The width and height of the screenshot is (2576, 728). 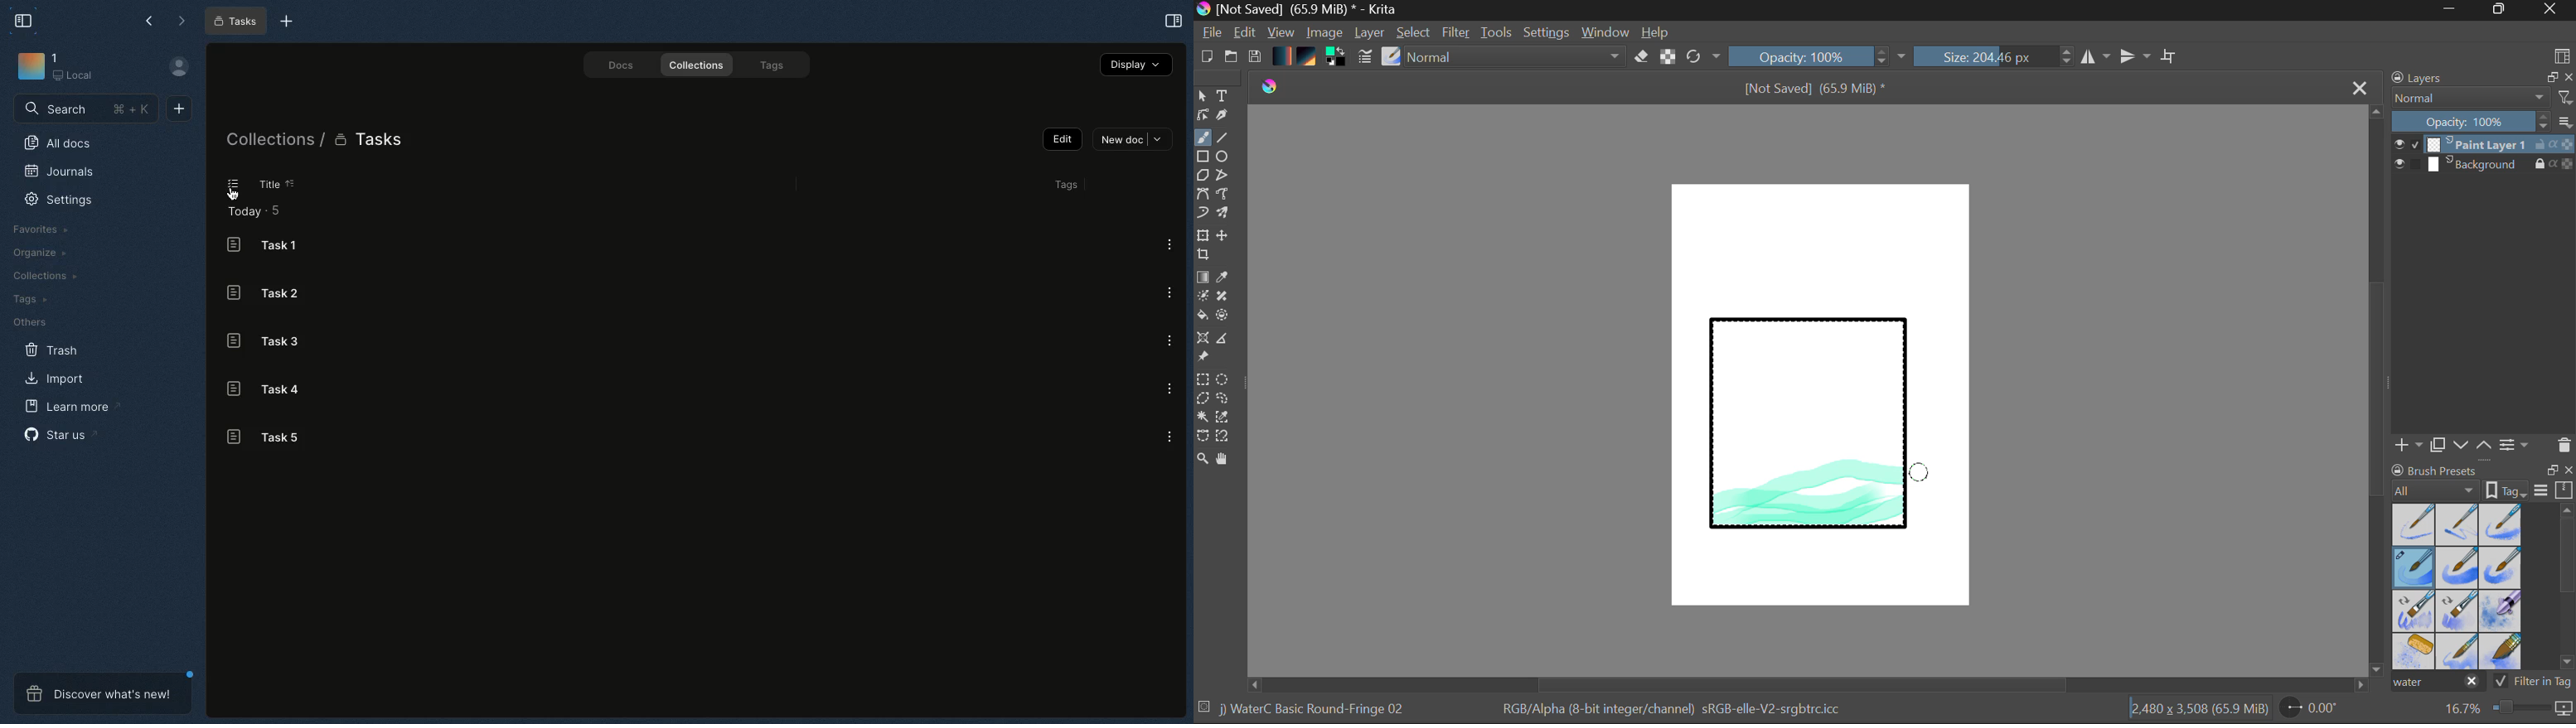 What do you see at coordinates (2534, 683) in the screenshot?
I see `Filter in Tag Option` at bounding box center [2534, 683].